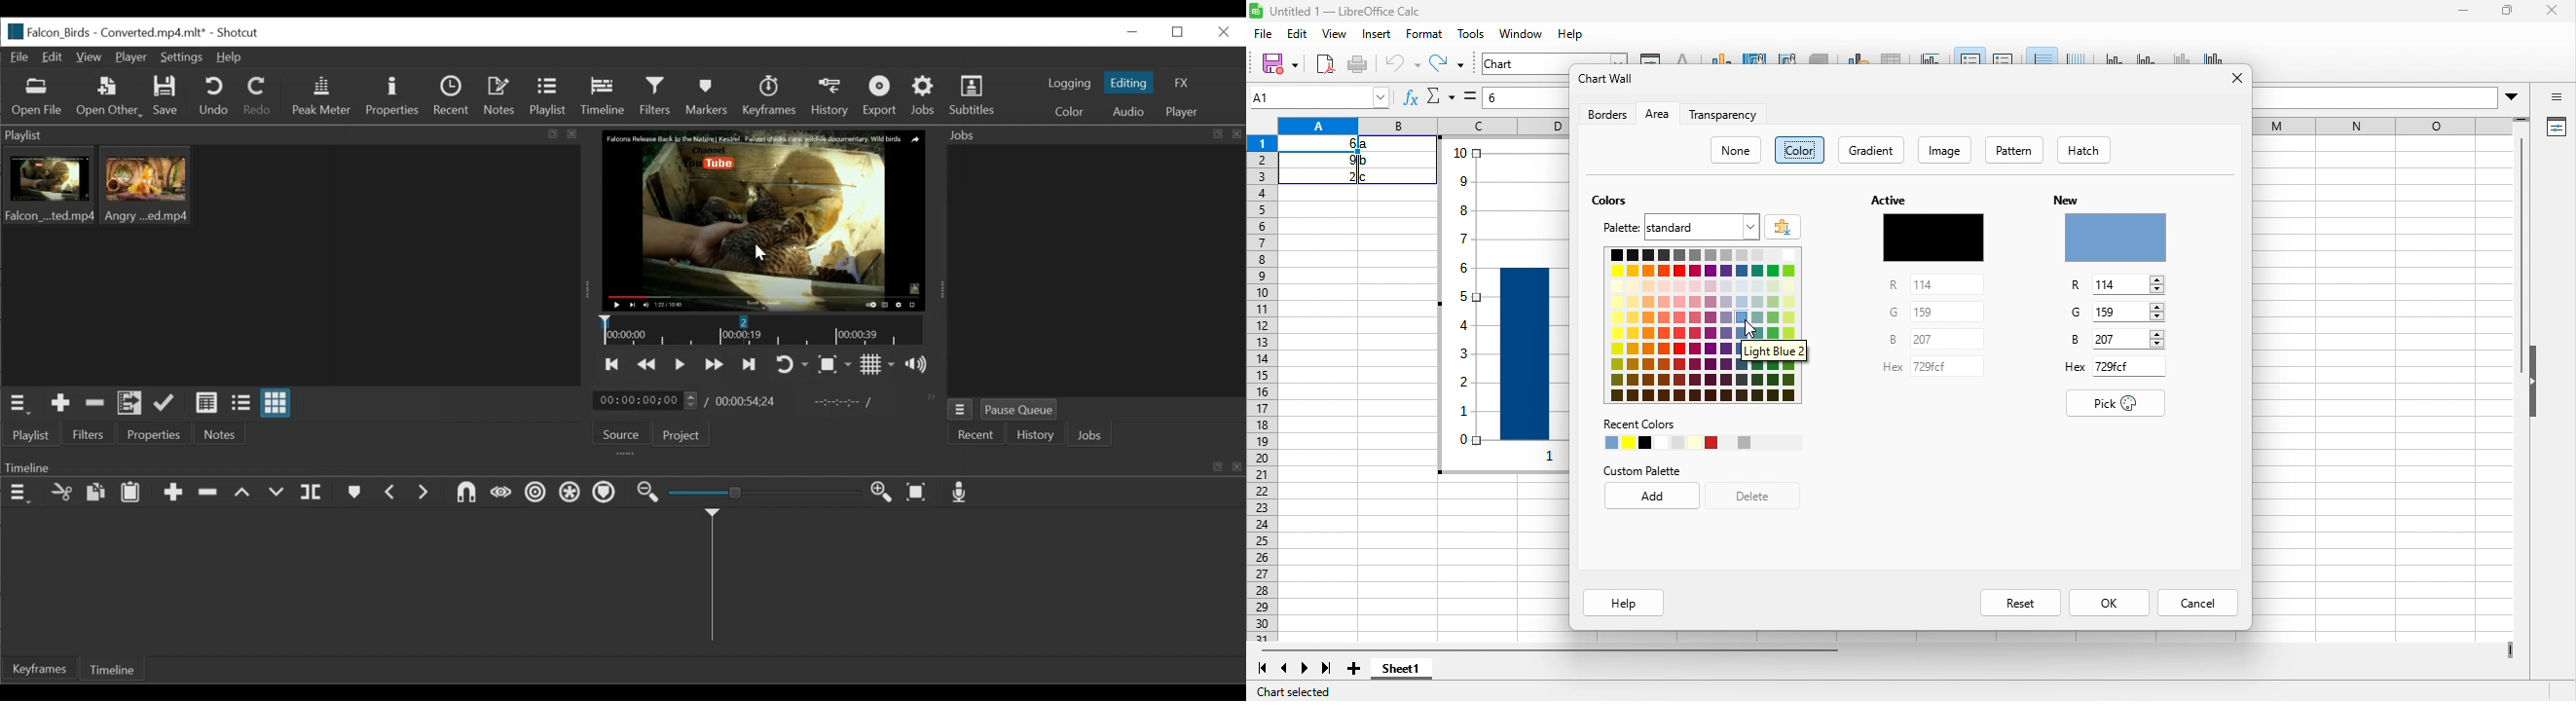 This screenshot has height=728, width=2576. Describe the element at coordinates (1284, 670) in the screenshot. I see `previous` at that location.